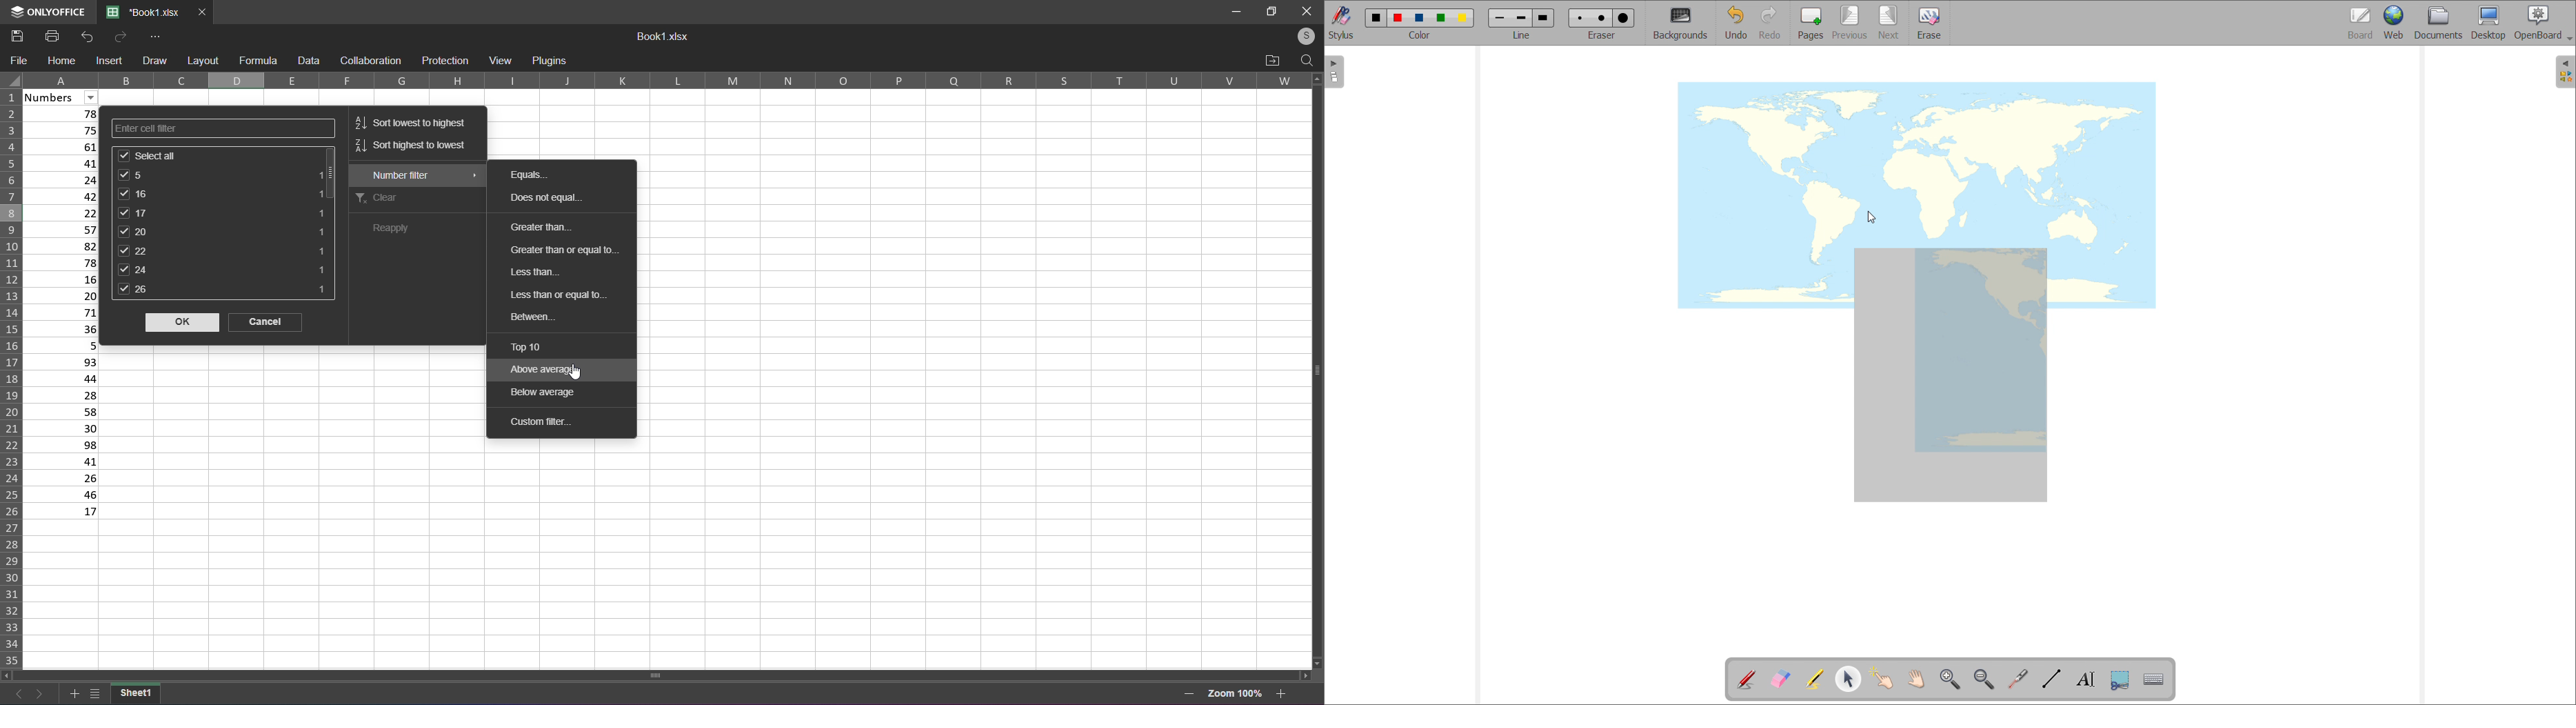 The width and height of the screenshot is (2576, 728). What do you see at coordinates (223, 291) in the screenshot?
I see `26` at bounding box center [223, 291].